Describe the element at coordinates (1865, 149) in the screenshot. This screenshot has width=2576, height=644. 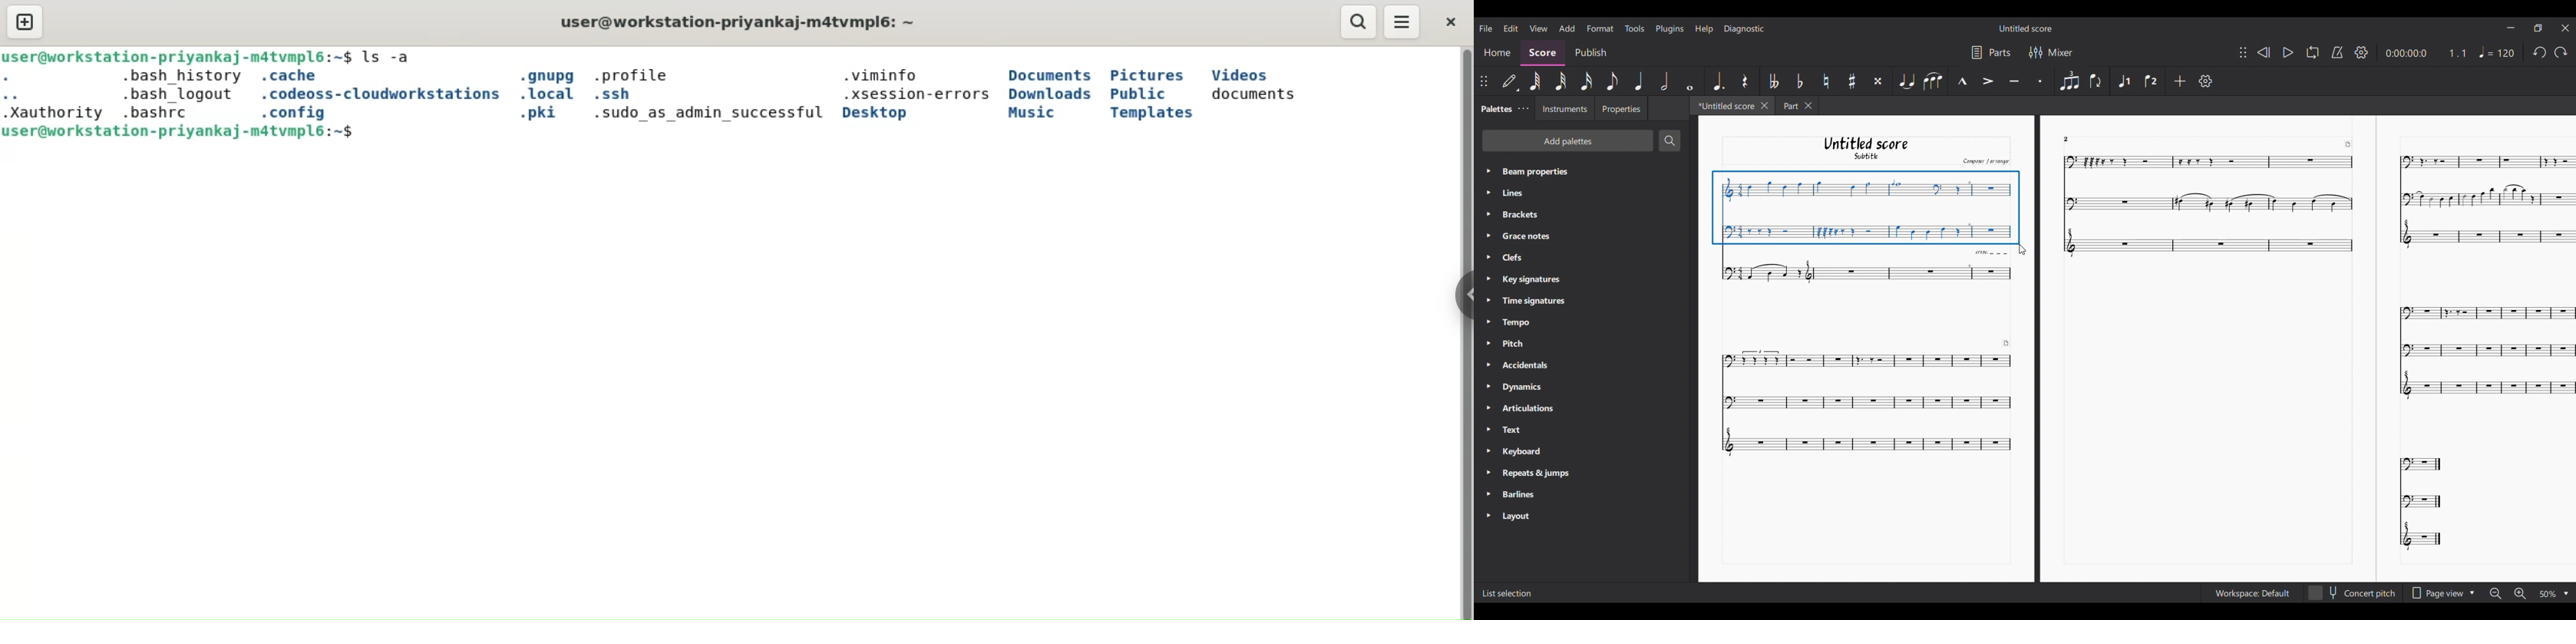
I see `Untitled score
Subtitle` at that location.